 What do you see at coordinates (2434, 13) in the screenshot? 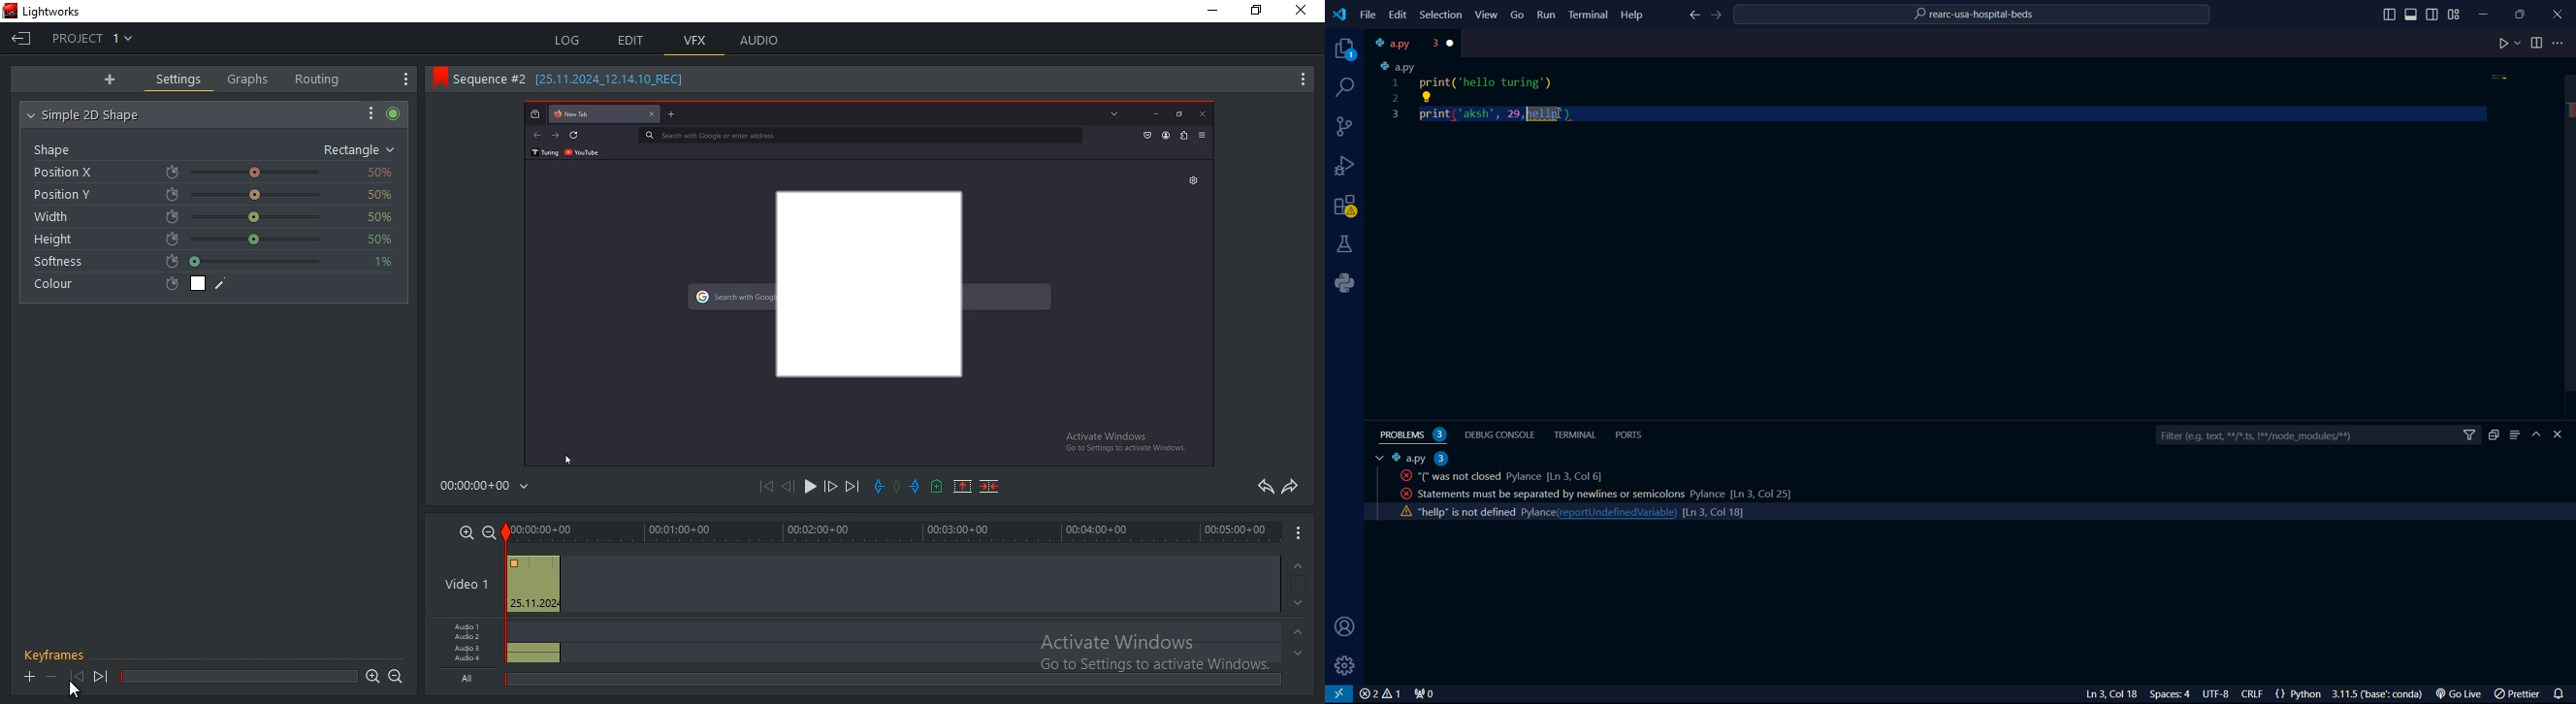
I see `toggle sidebar` at bounding box center [2434, 13].